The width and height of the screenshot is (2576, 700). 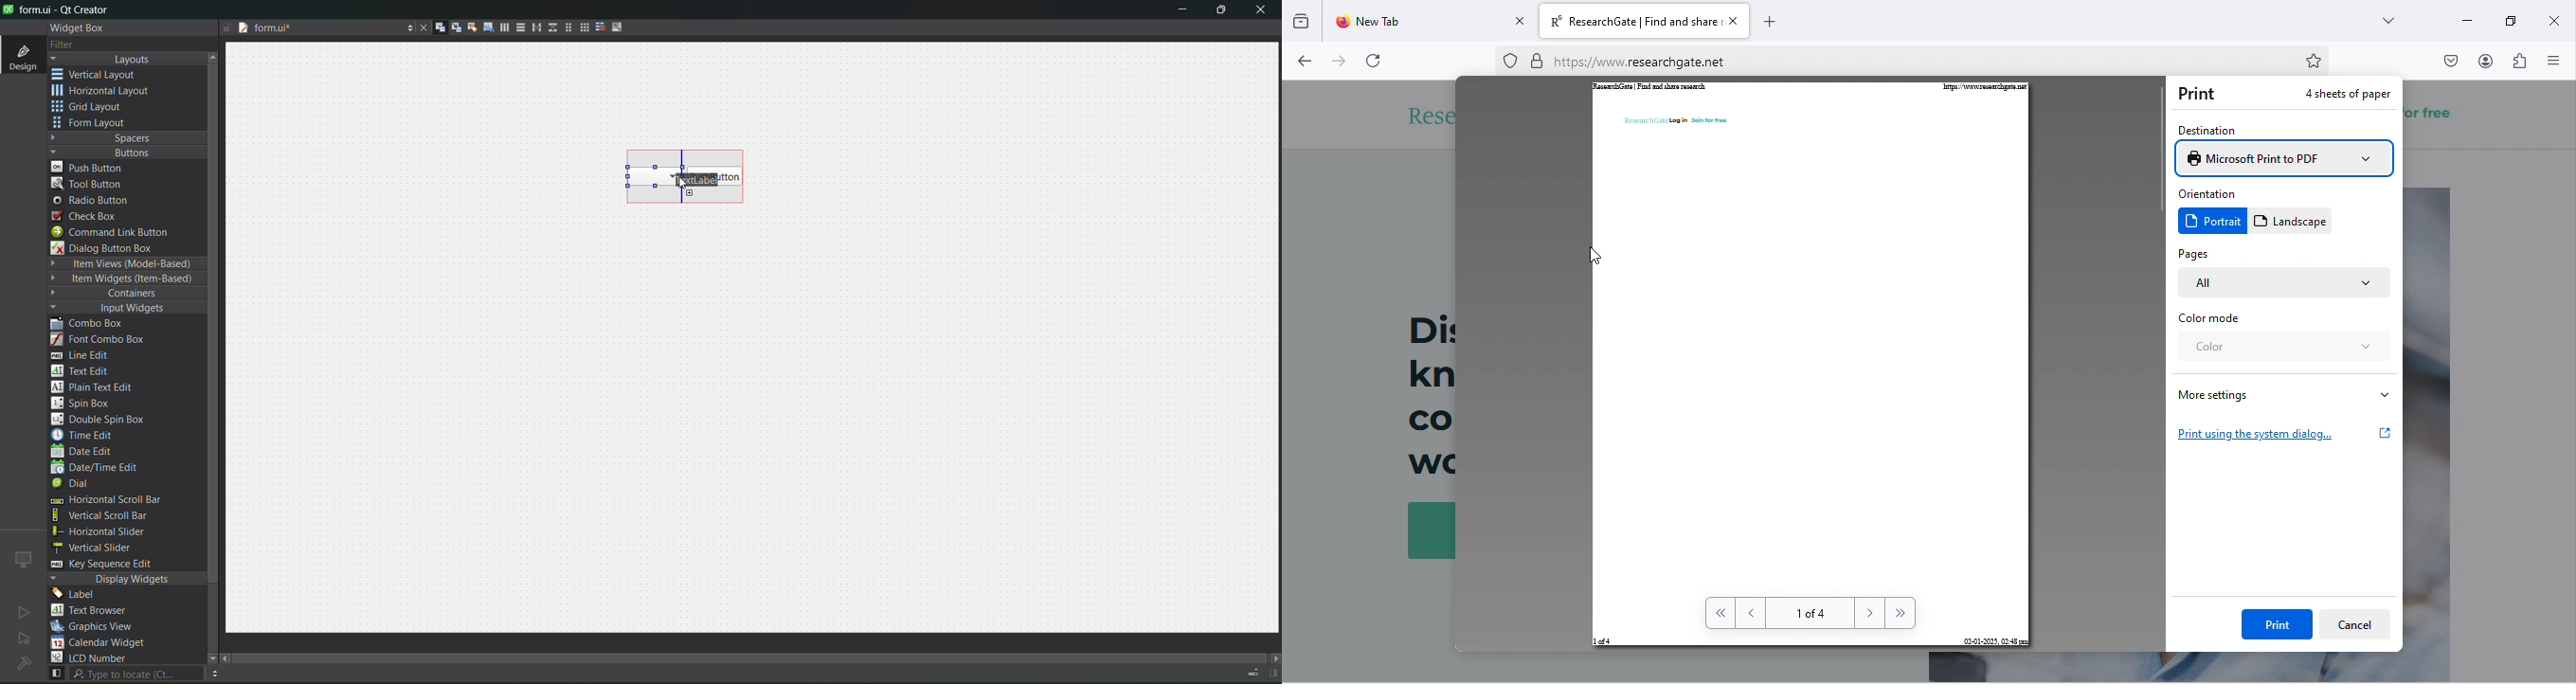 What do you see at coordinates (1732, 612) in the screenshot?
I see `back` at bounding box center [1732, 612].